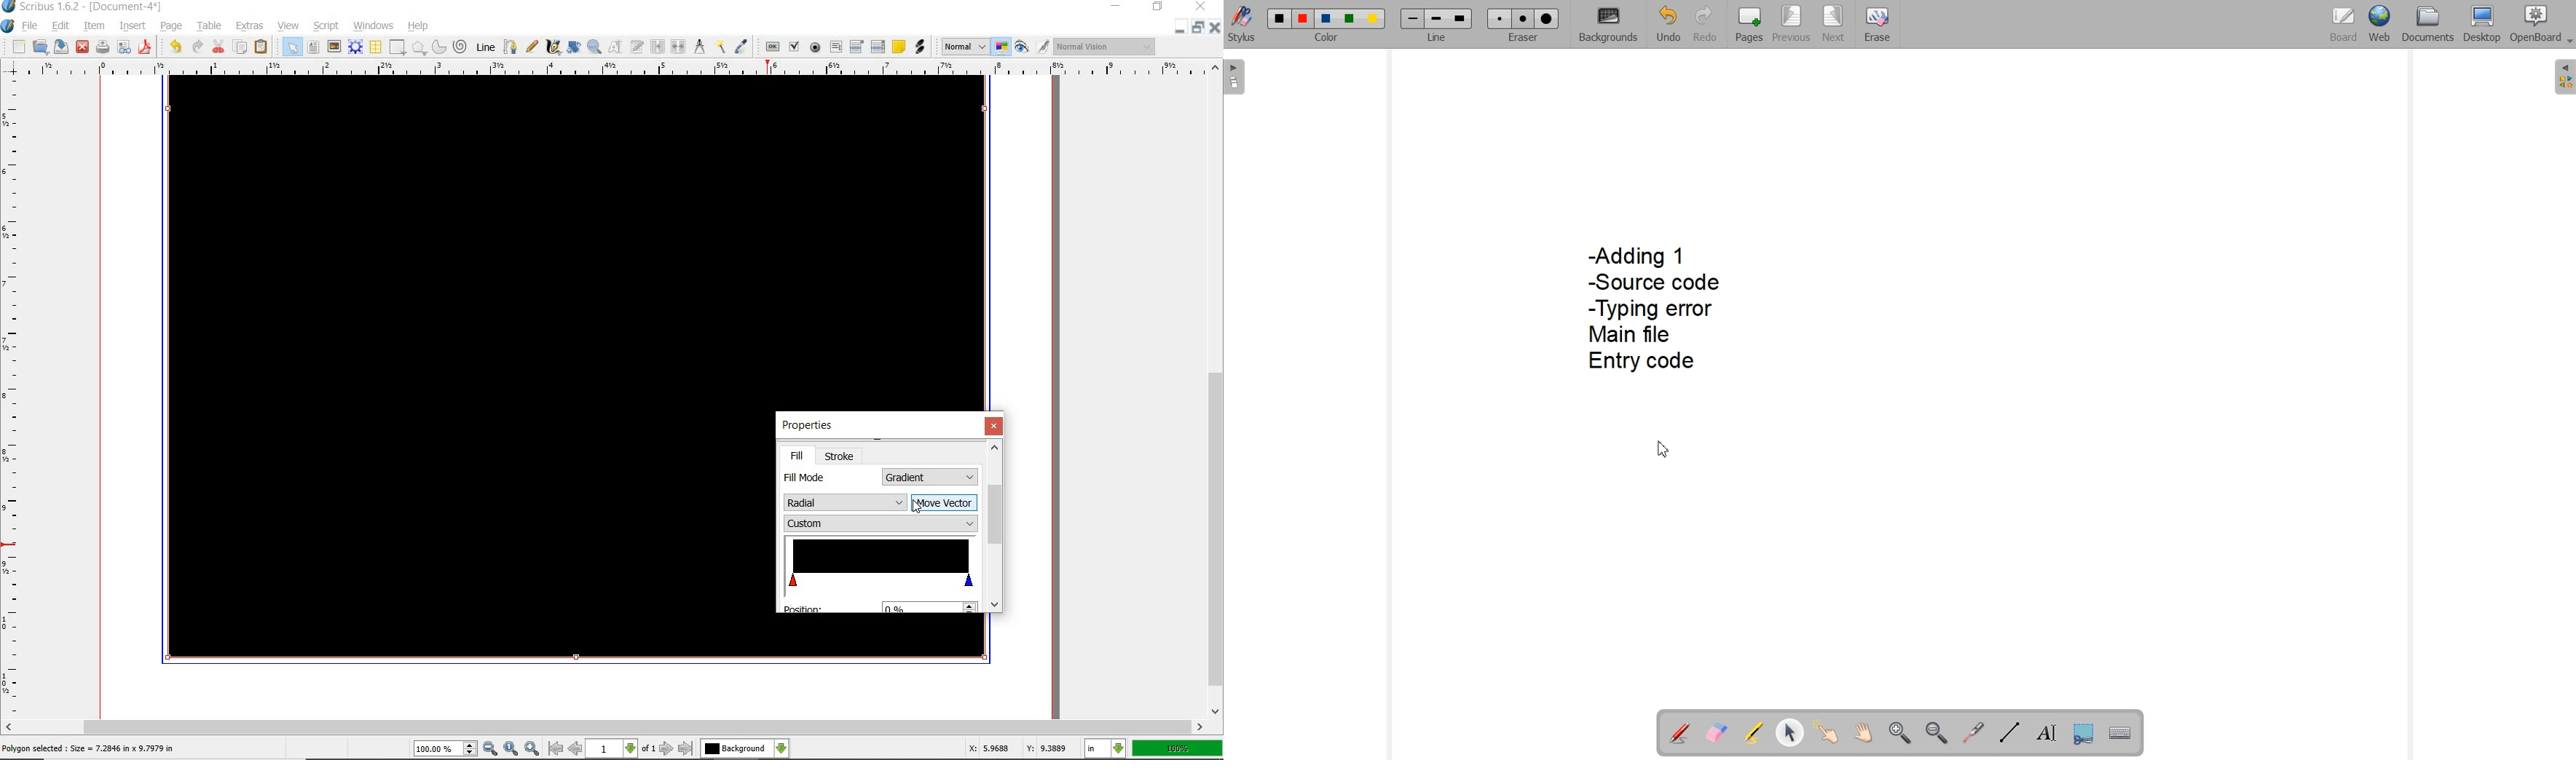 The height and width of the screenshot is (784, 2576). I want to click on Scroll page, so click(1863, 734).